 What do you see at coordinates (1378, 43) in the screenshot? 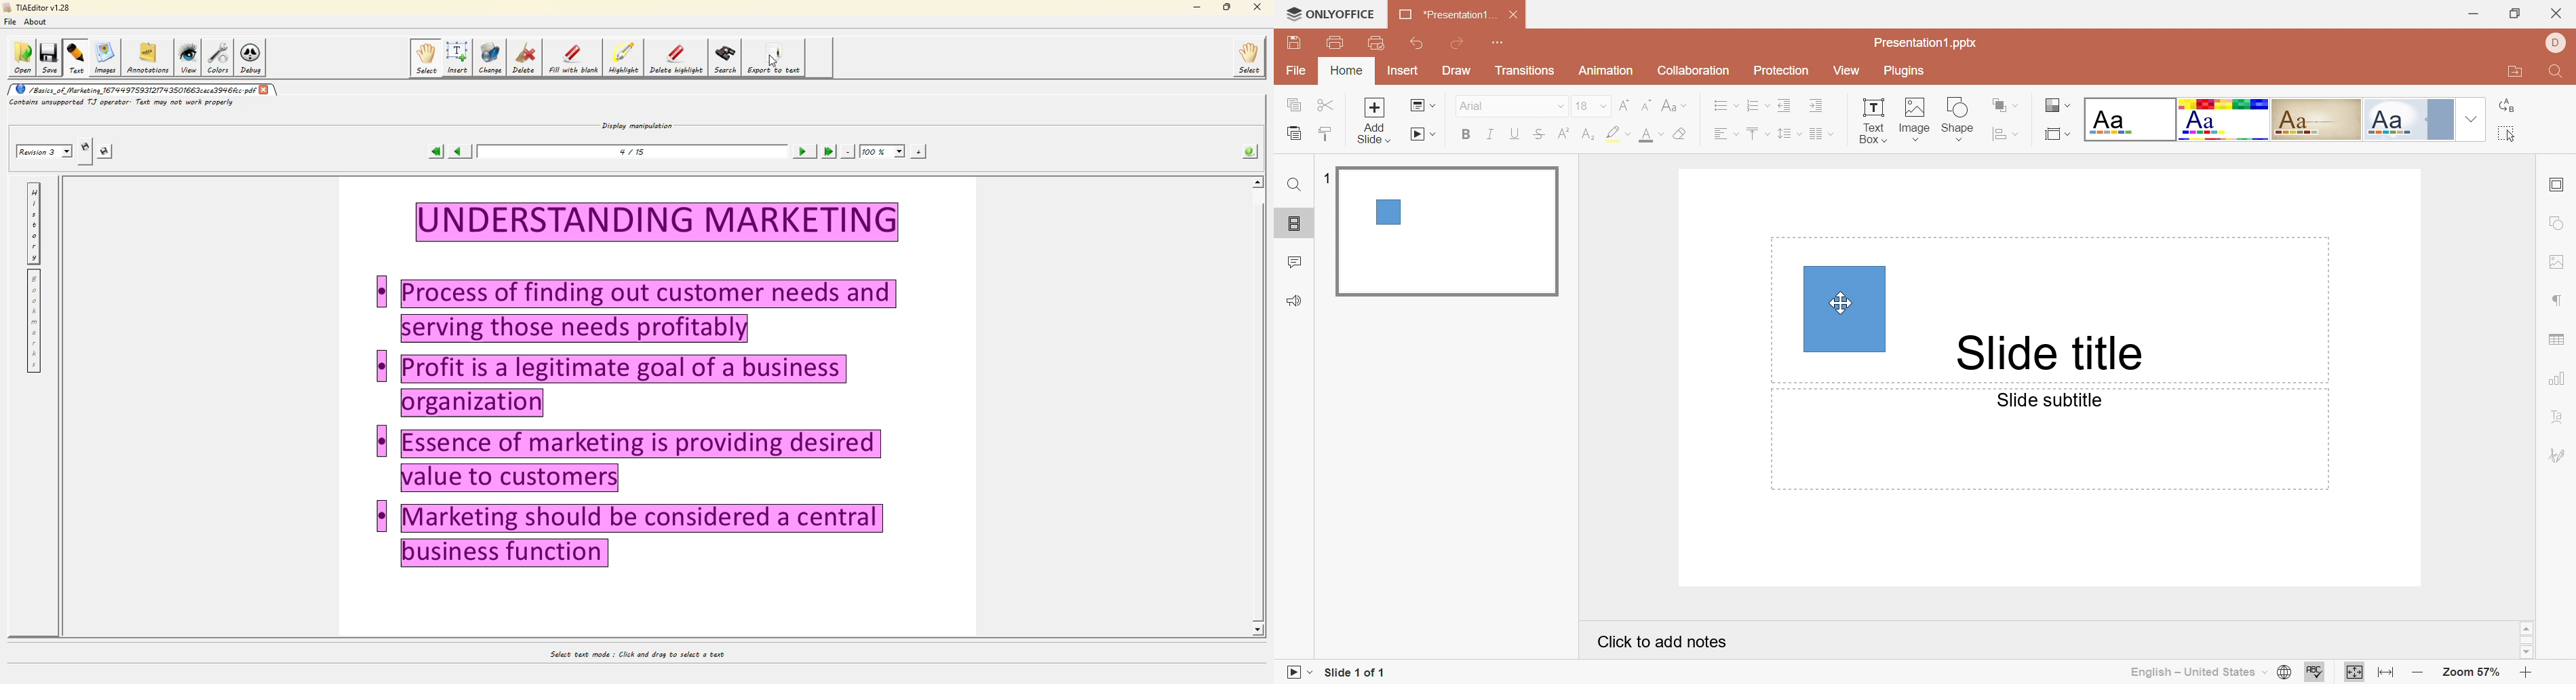
I see `Customize Quick Access Toolbar` at bounding box center [1378, 43].